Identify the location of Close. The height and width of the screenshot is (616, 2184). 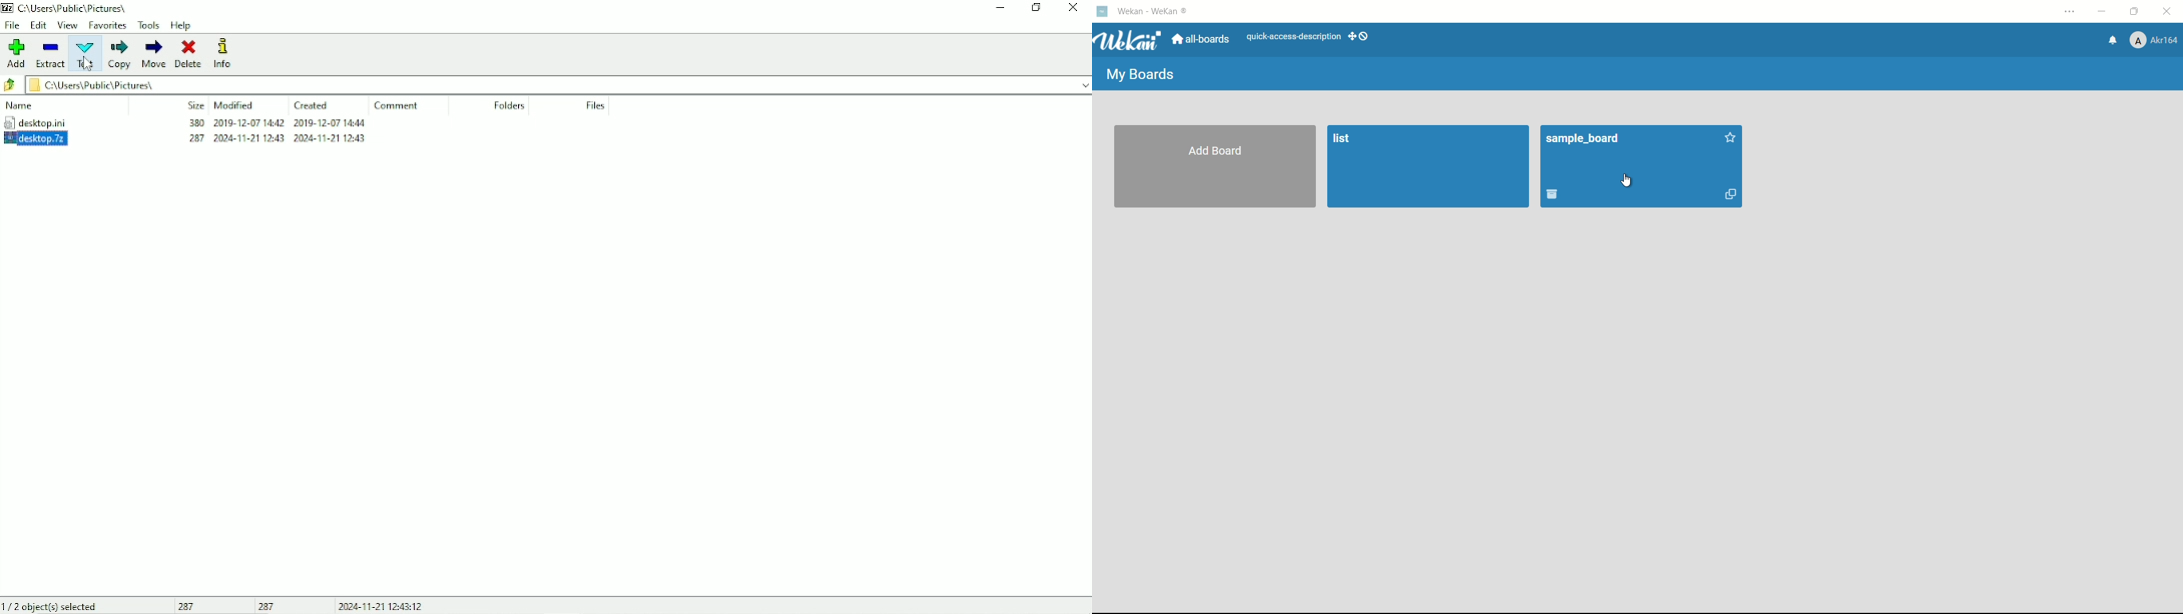
(1075, 8).